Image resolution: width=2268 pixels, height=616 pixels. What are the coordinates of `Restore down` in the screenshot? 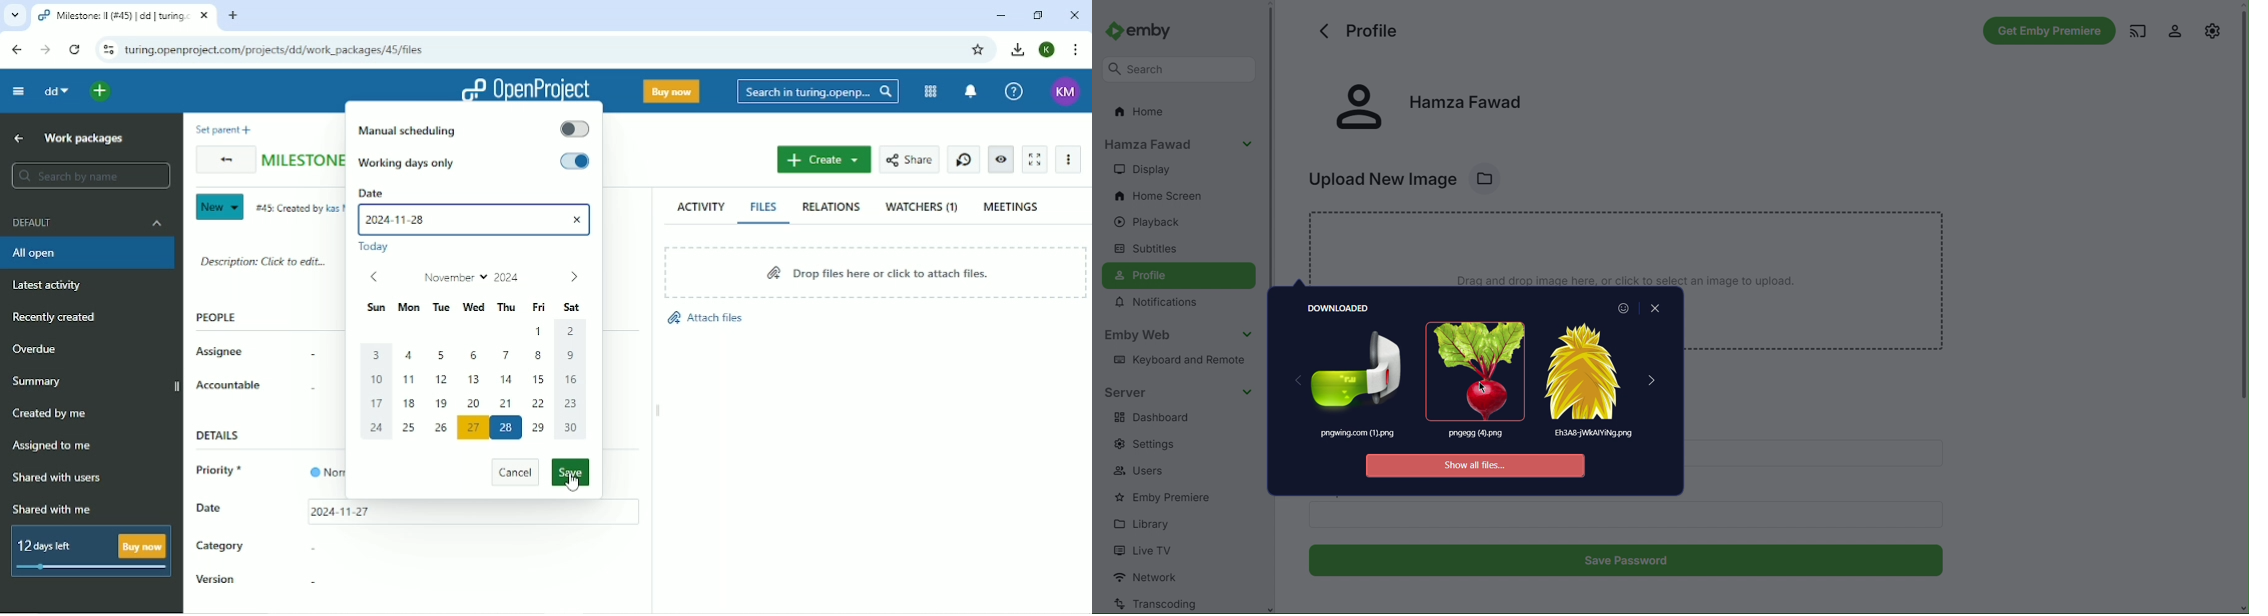 It's located at (1040, 15).